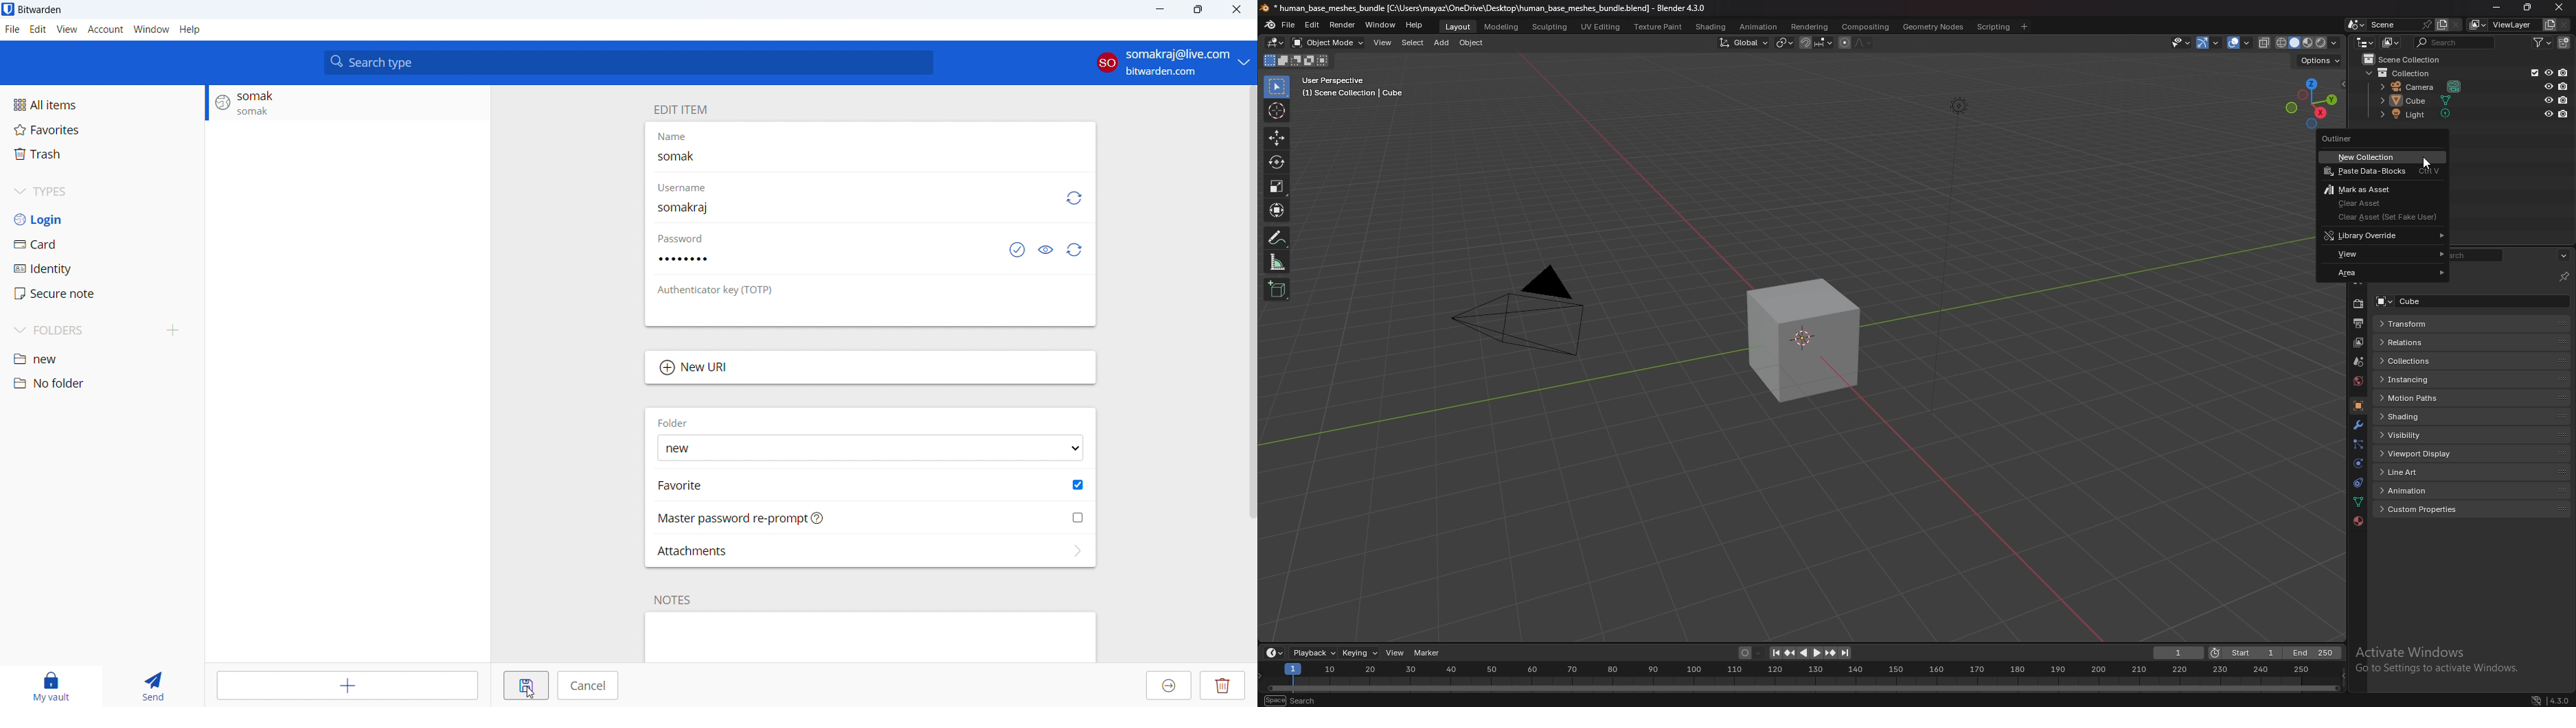 The height and width of the screenshot is (728, 2576). What do you see at coordinates (1441, 43) in the screenshot?
I see `add` at bounding box center [1441, 43].